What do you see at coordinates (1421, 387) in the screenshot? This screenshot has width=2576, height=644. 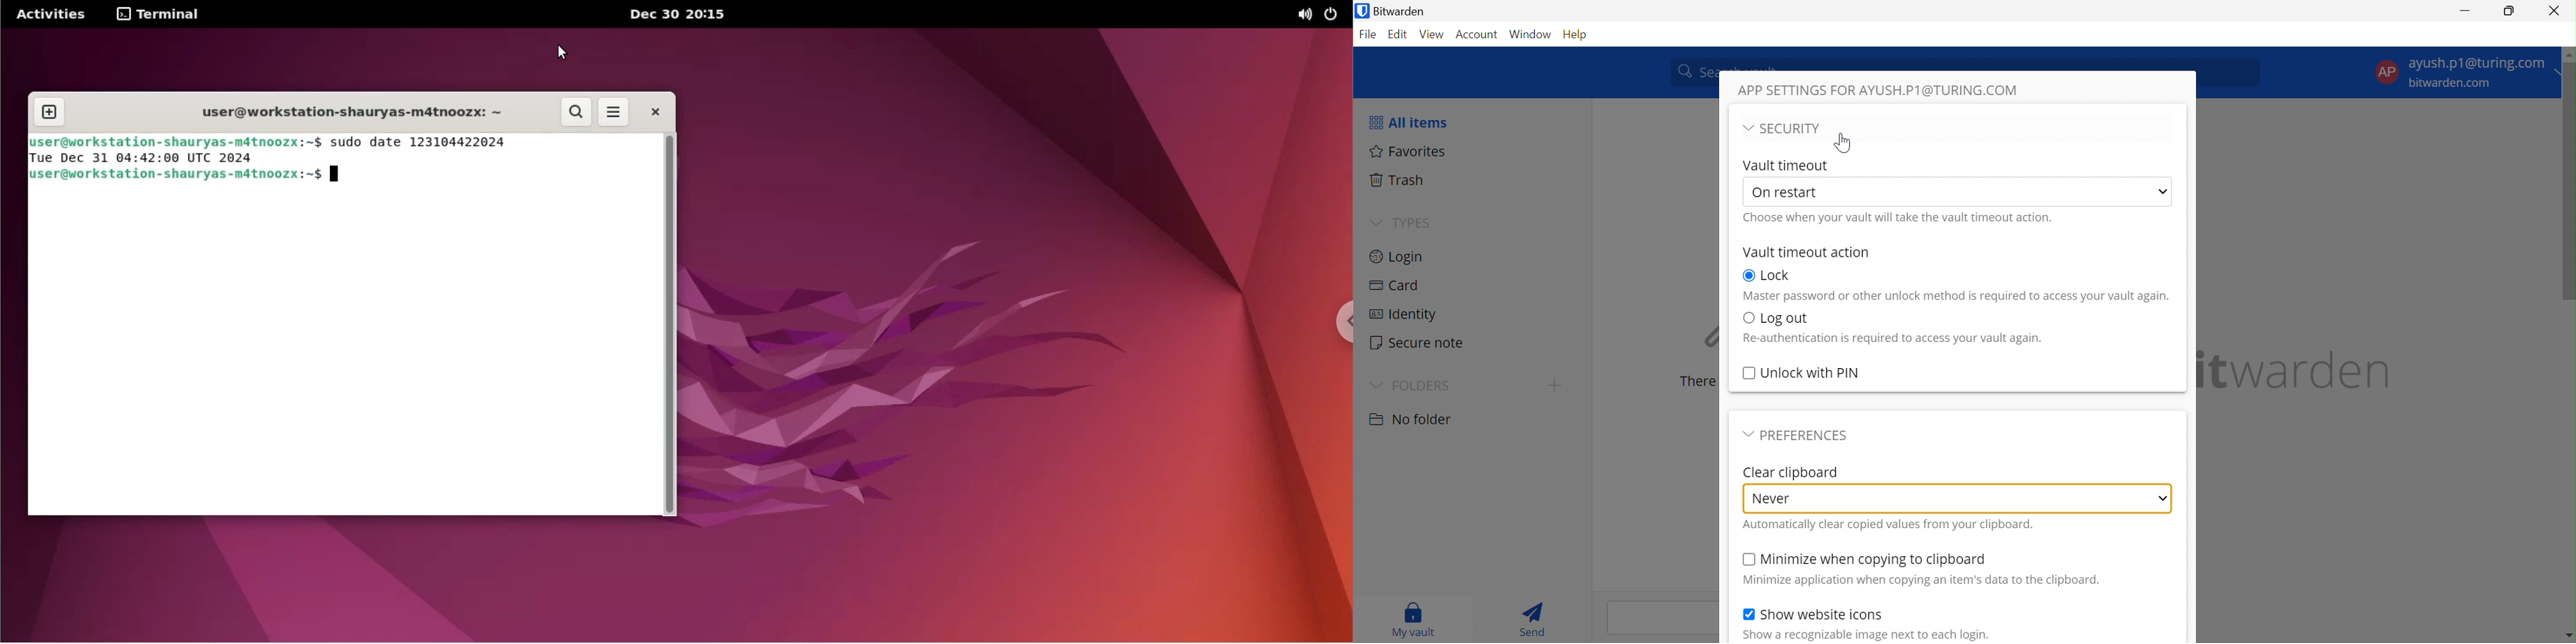 I see `FOLDERS` at bounding box center [1421, 387].